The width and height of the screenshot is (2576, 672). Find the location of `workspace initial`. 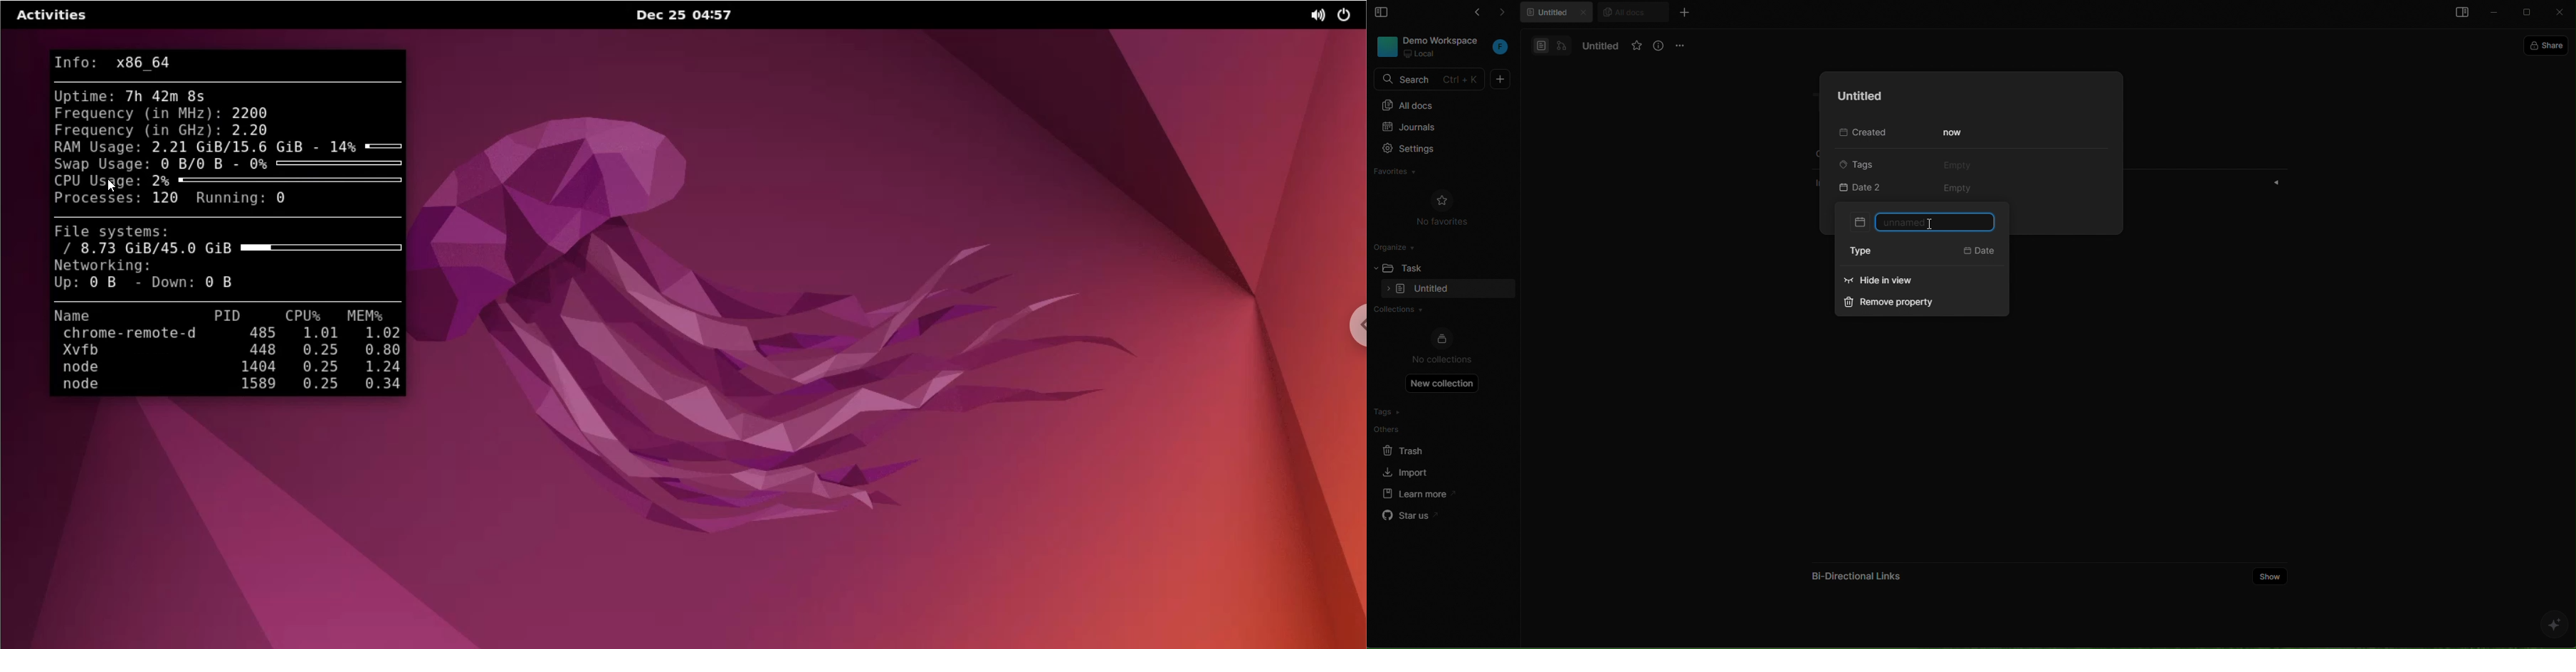

workspace initial is located at coordinates (1501, 48).